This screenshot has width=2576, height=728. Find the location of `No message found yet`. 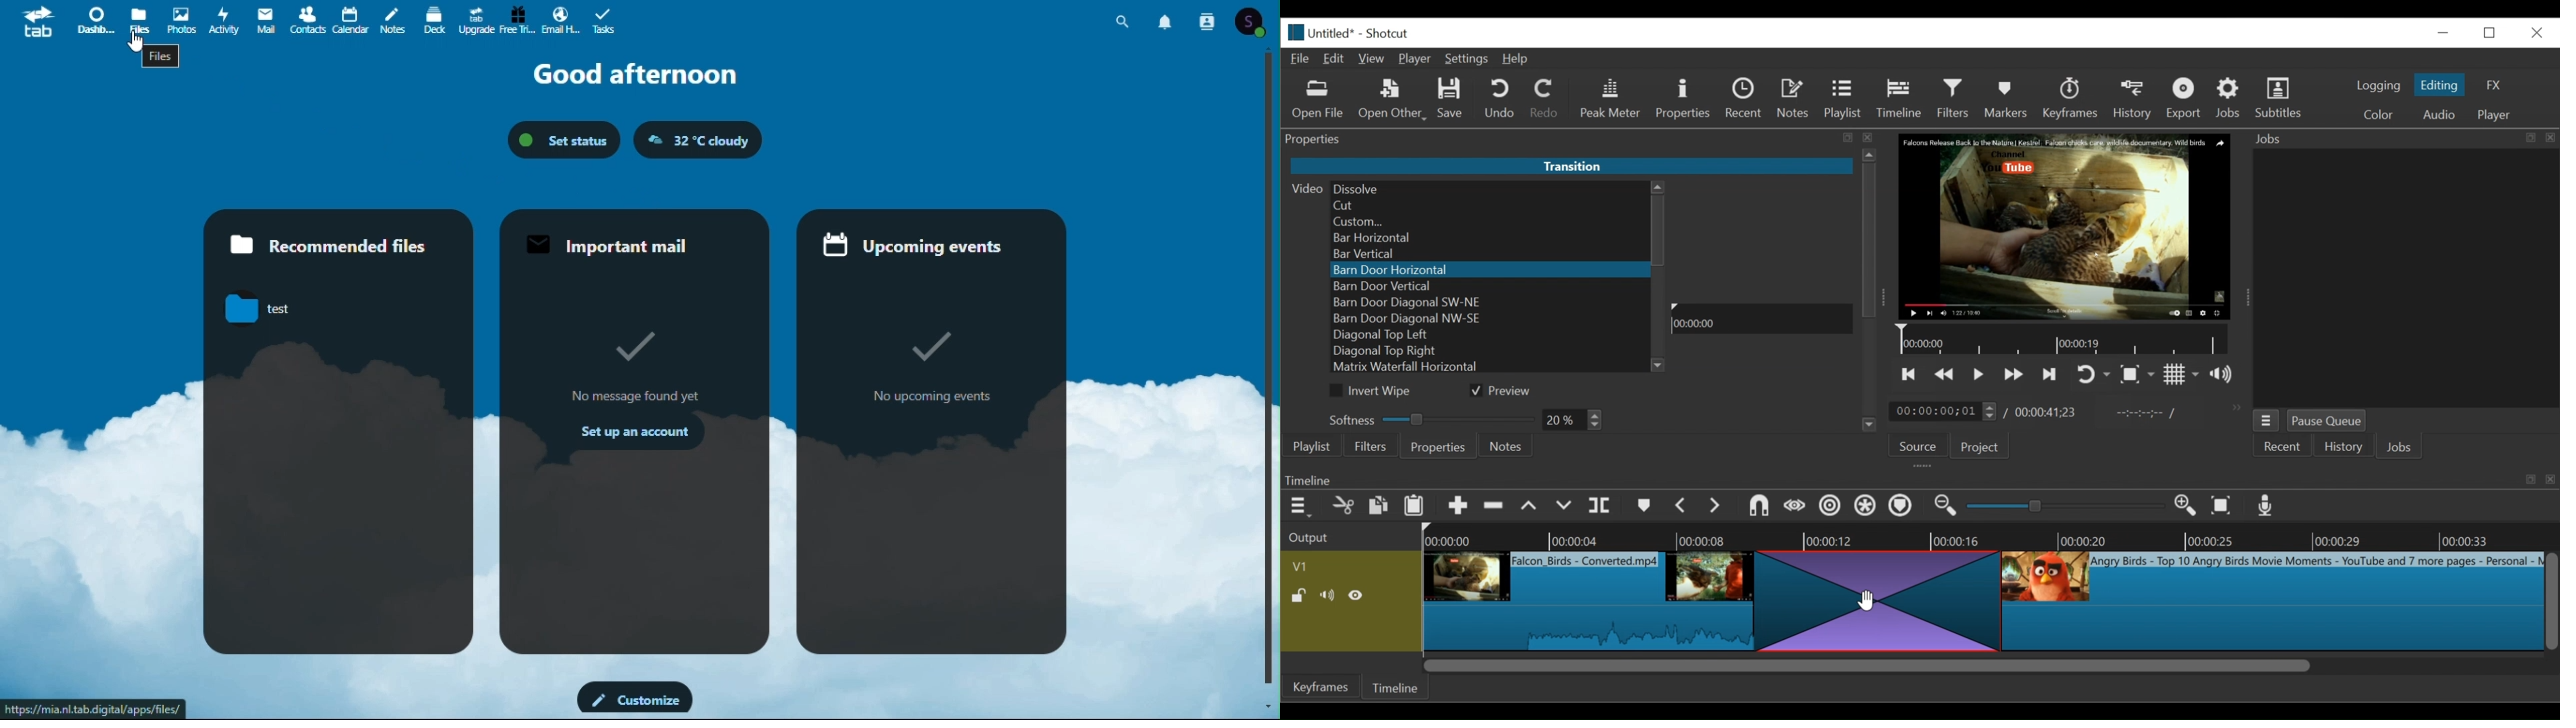

No message found yet is located at coordinates (626, 396).